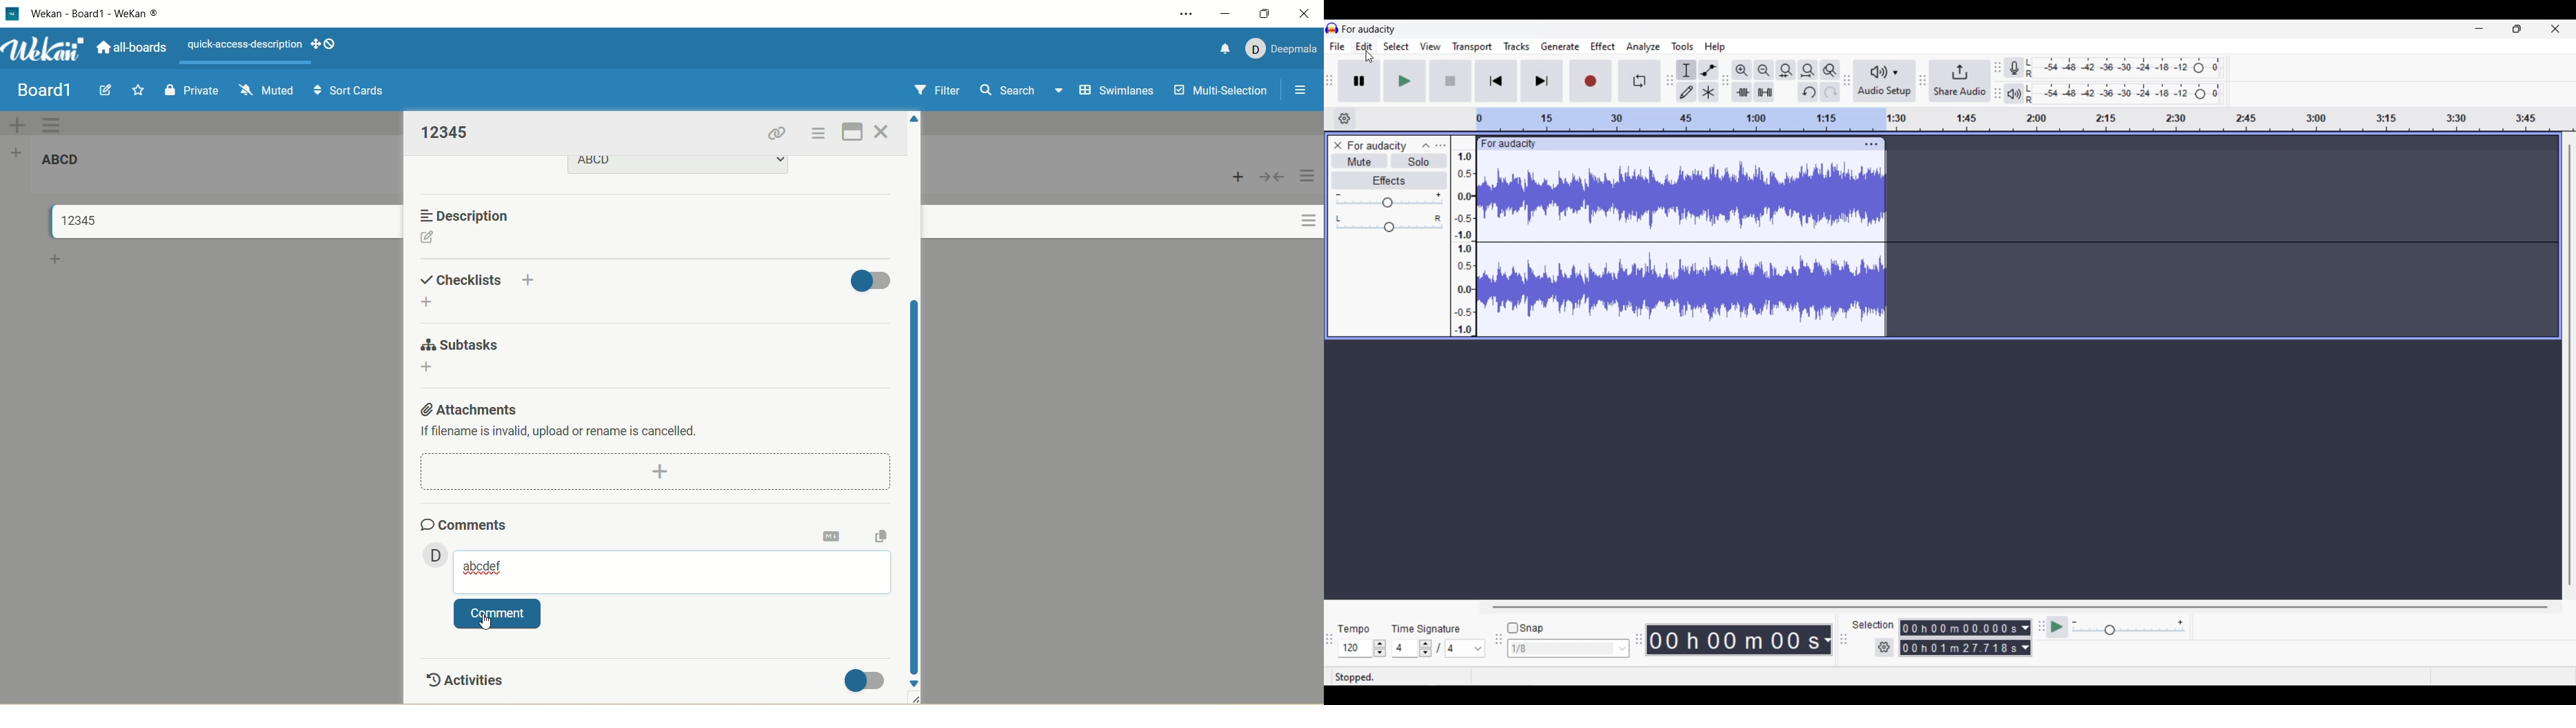  What do you see at coordinates (868, 680) in the screenshot?
I see `toggle` at bounding box center [868, 680].